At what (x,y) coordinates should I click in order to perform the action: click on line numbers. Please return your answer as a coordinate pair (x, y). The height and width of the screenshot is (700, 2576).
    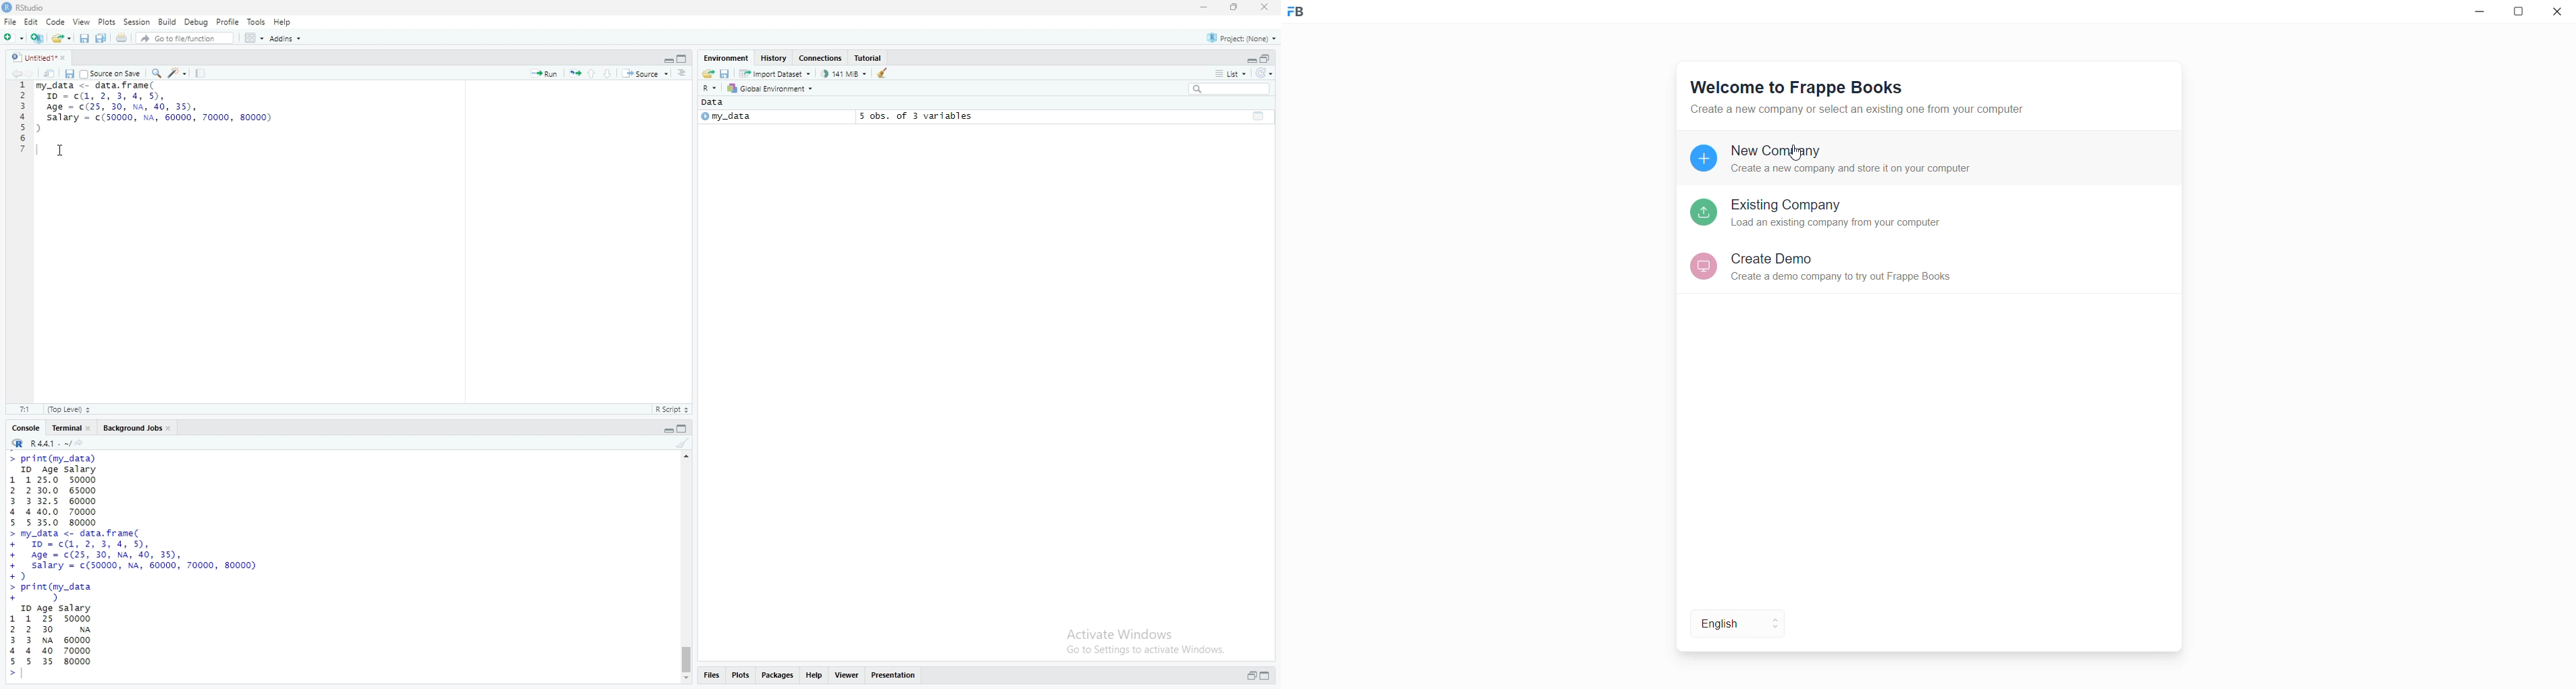
    Looking at the image, I should click on (22, 118).